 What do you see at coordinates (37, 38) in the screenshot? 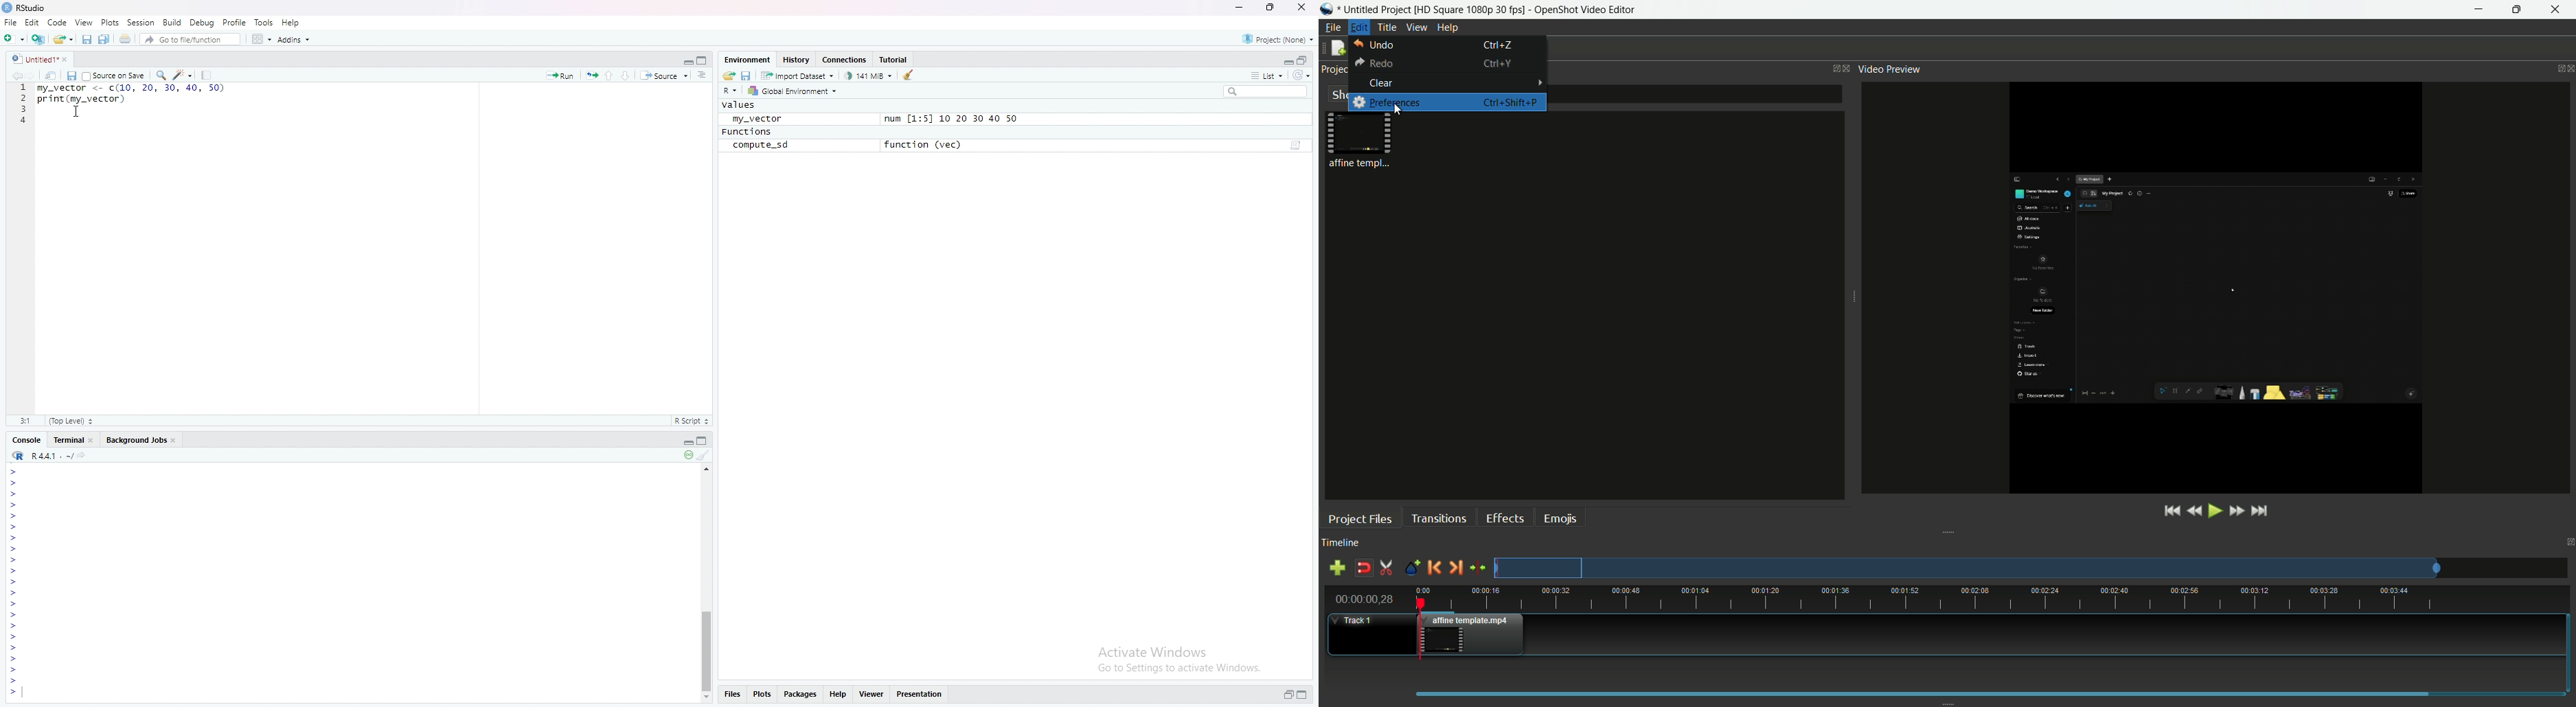
I see `Create a project` at bounding box center [37, 38].